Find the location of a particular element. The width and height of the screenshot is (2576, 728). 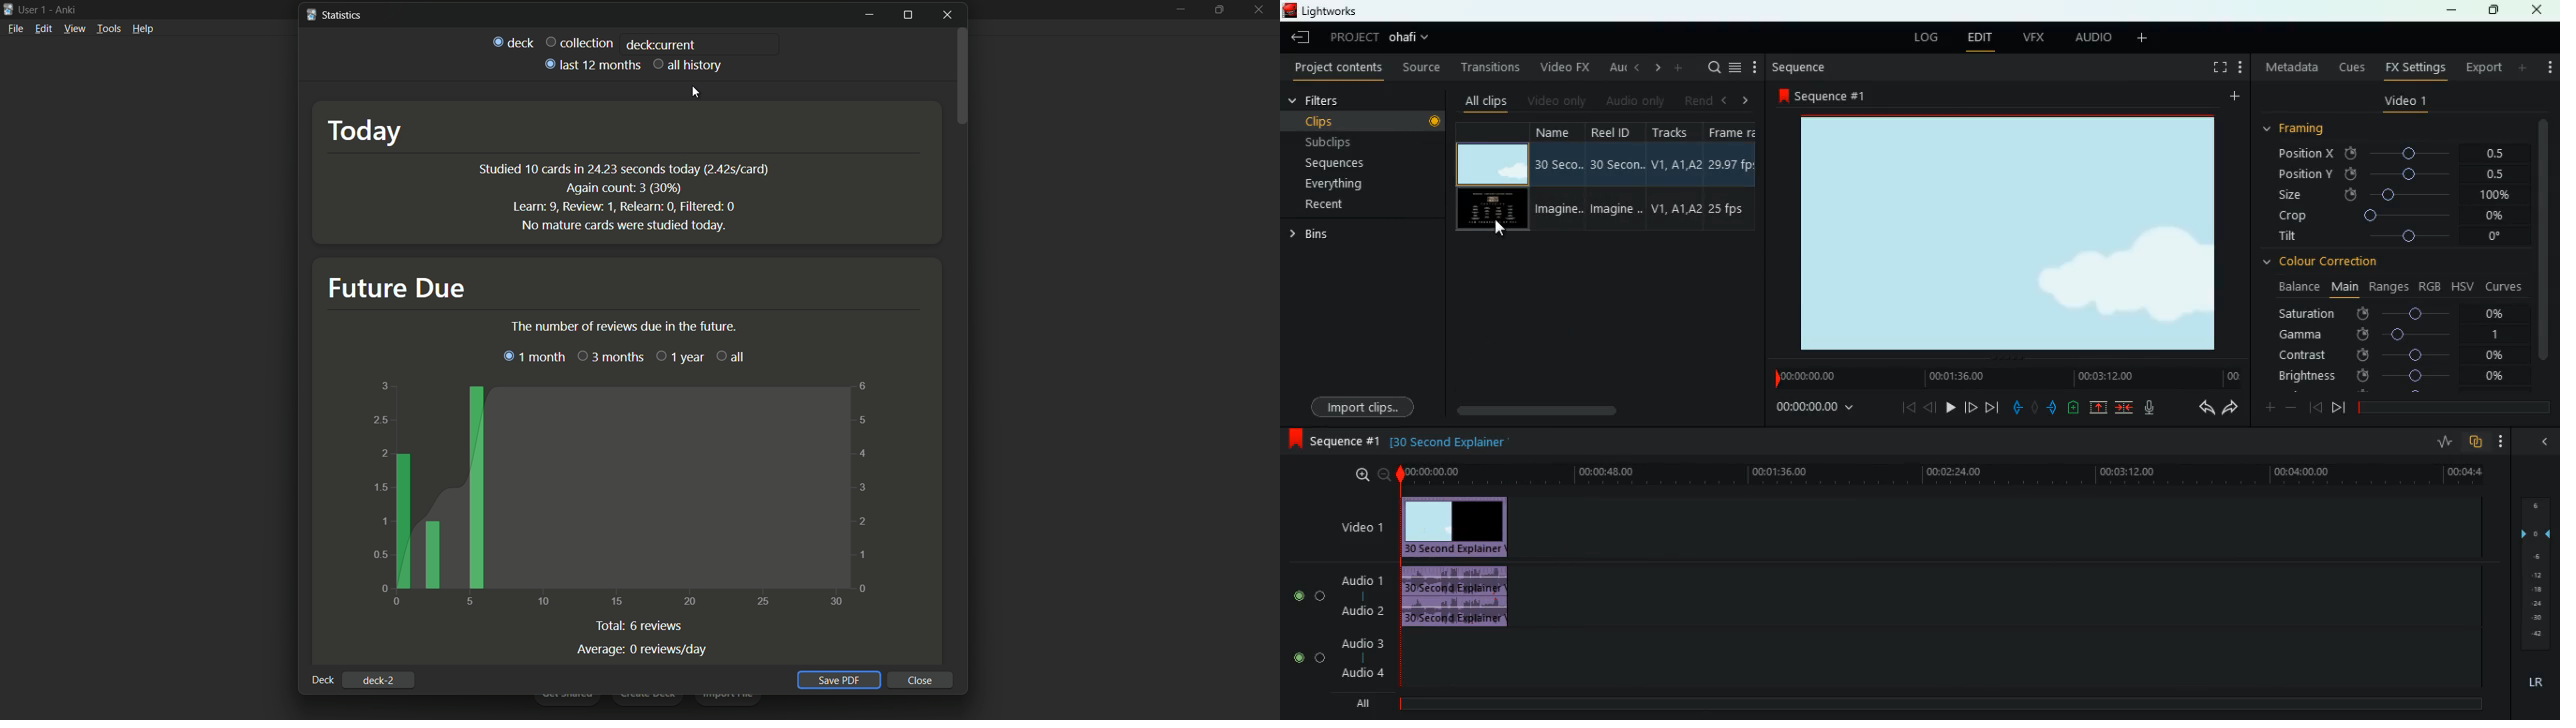

Study statistics for the day is located at coordinates (623, 198).